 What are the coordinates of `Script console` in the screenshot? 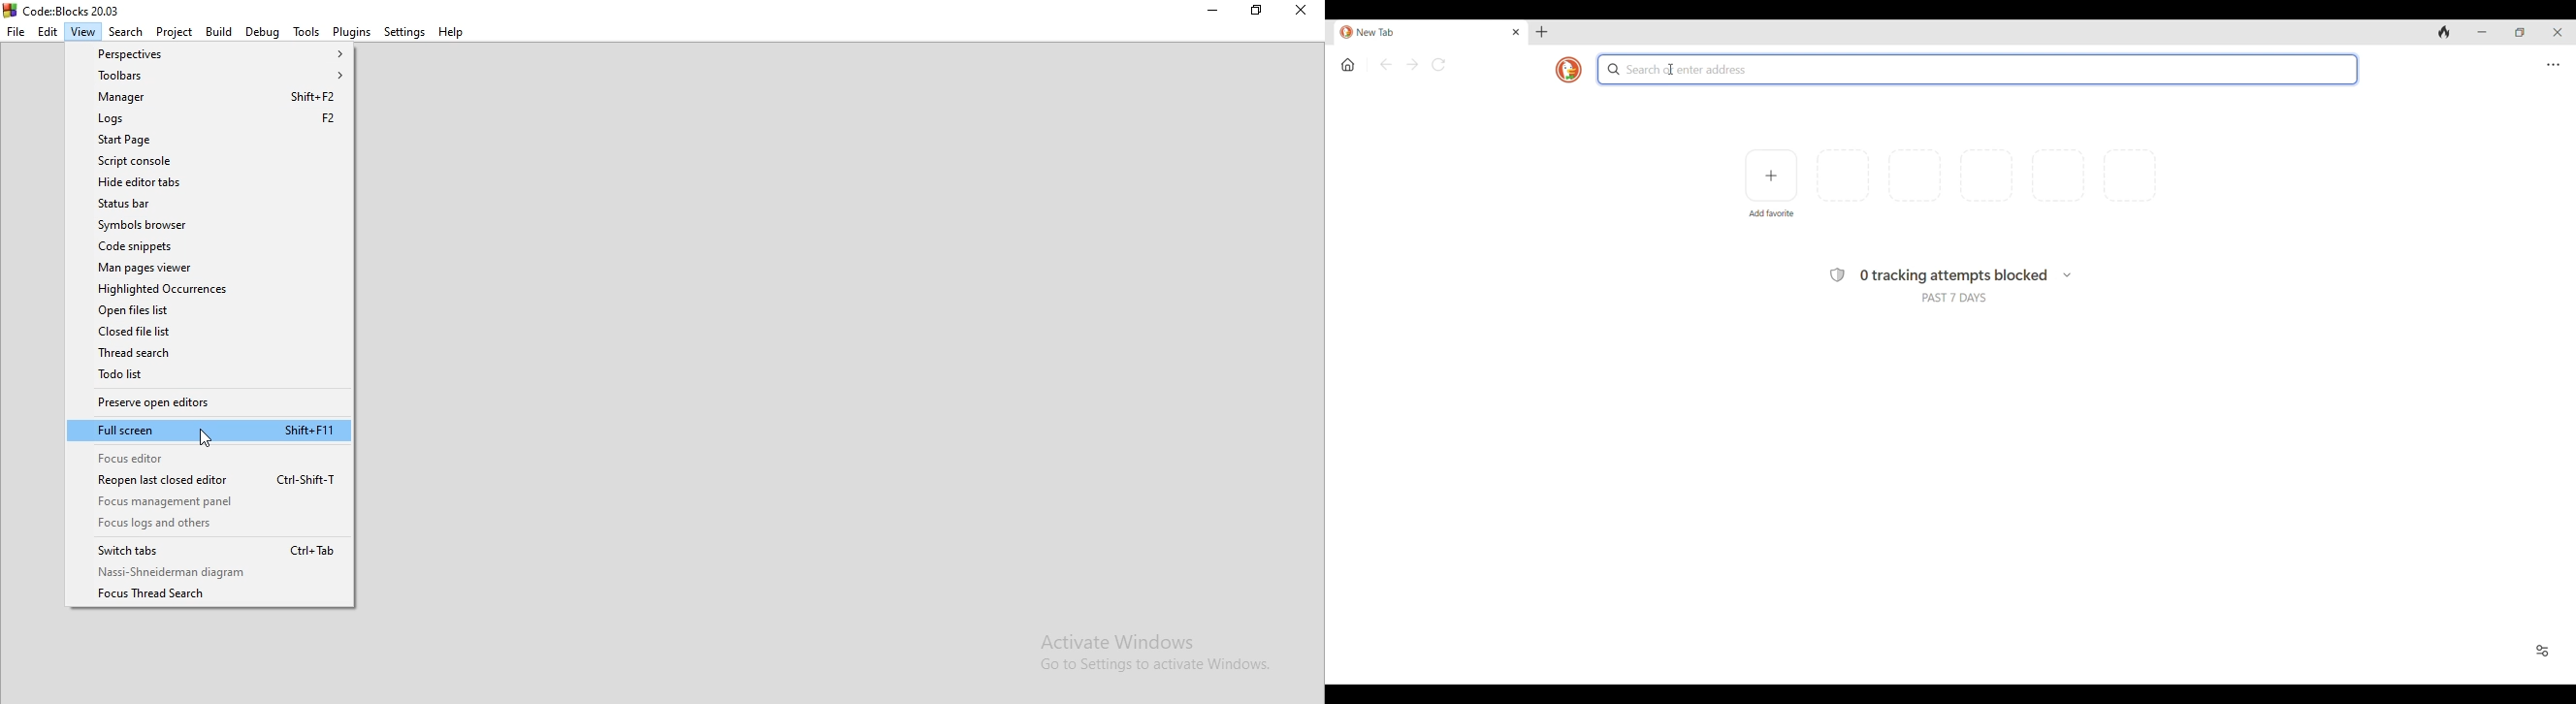 It's located at (206, 161).